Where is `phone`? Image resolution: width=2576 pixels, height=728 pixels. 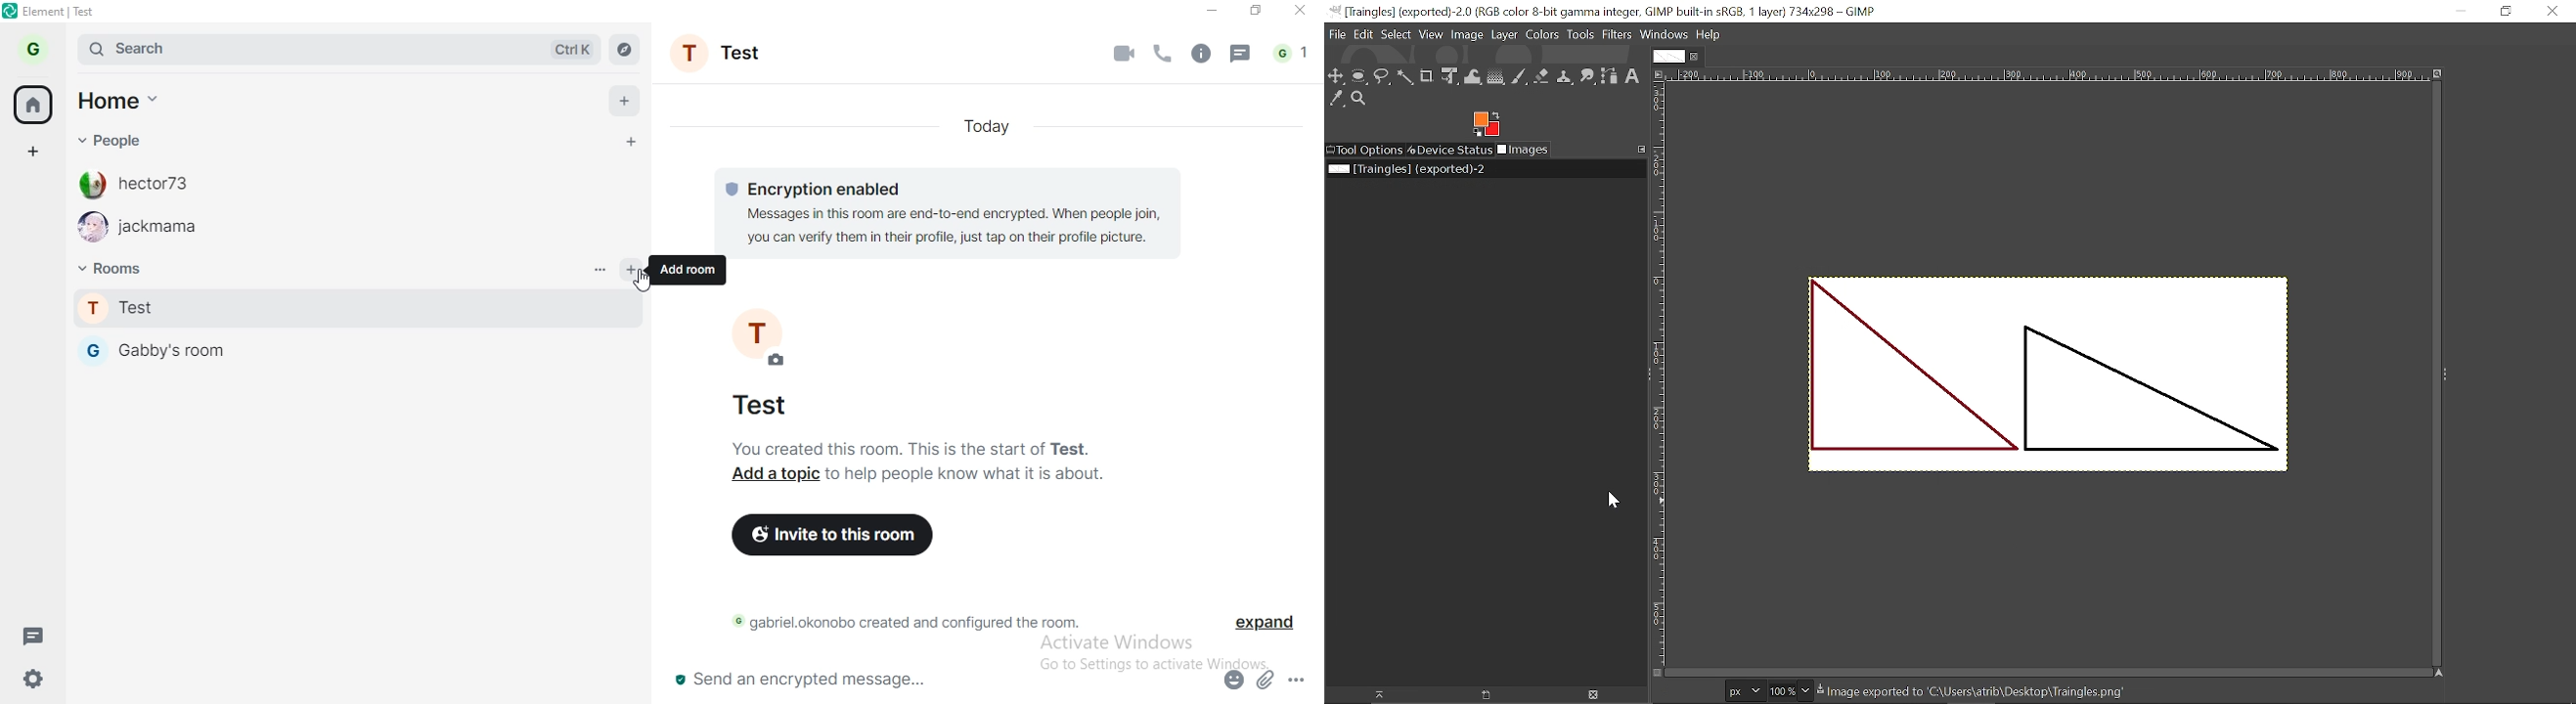
phone is located at coordinates (1165, 52).